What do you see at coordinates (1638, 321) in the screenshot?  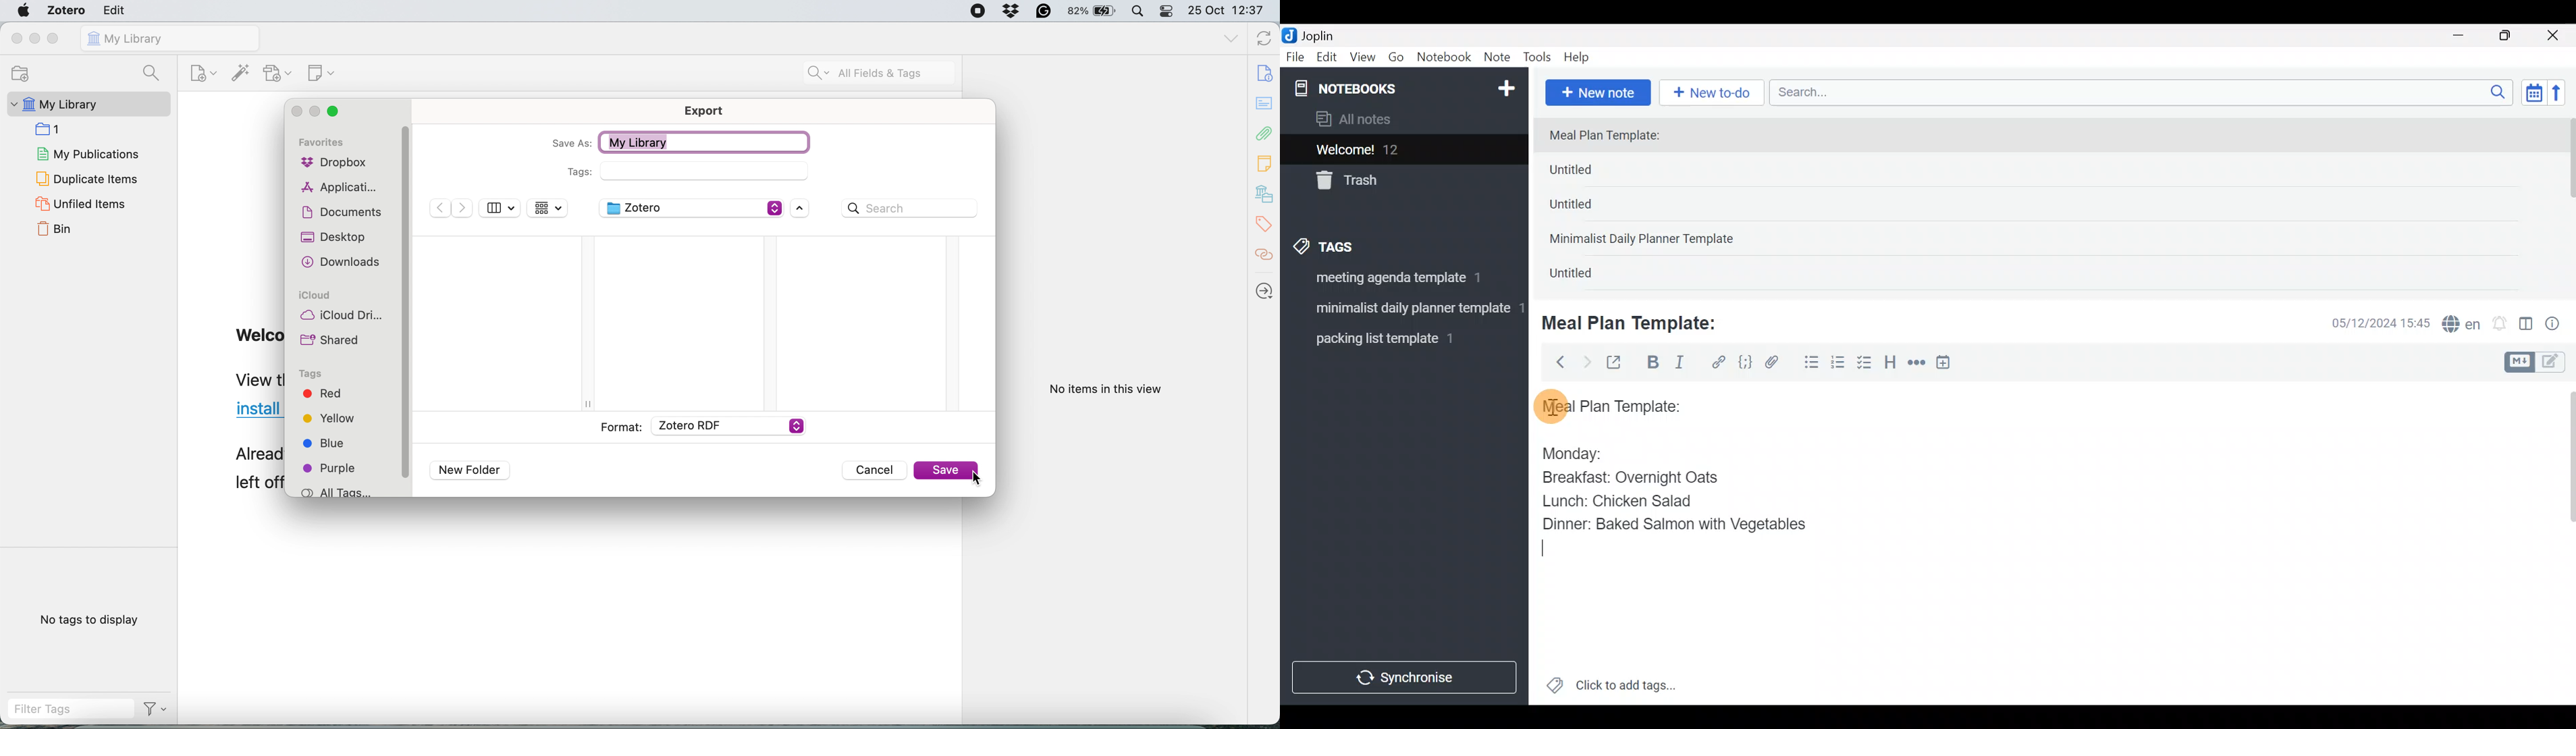 I see `Meal Plan Template:` at bounding box center [1638, 321].